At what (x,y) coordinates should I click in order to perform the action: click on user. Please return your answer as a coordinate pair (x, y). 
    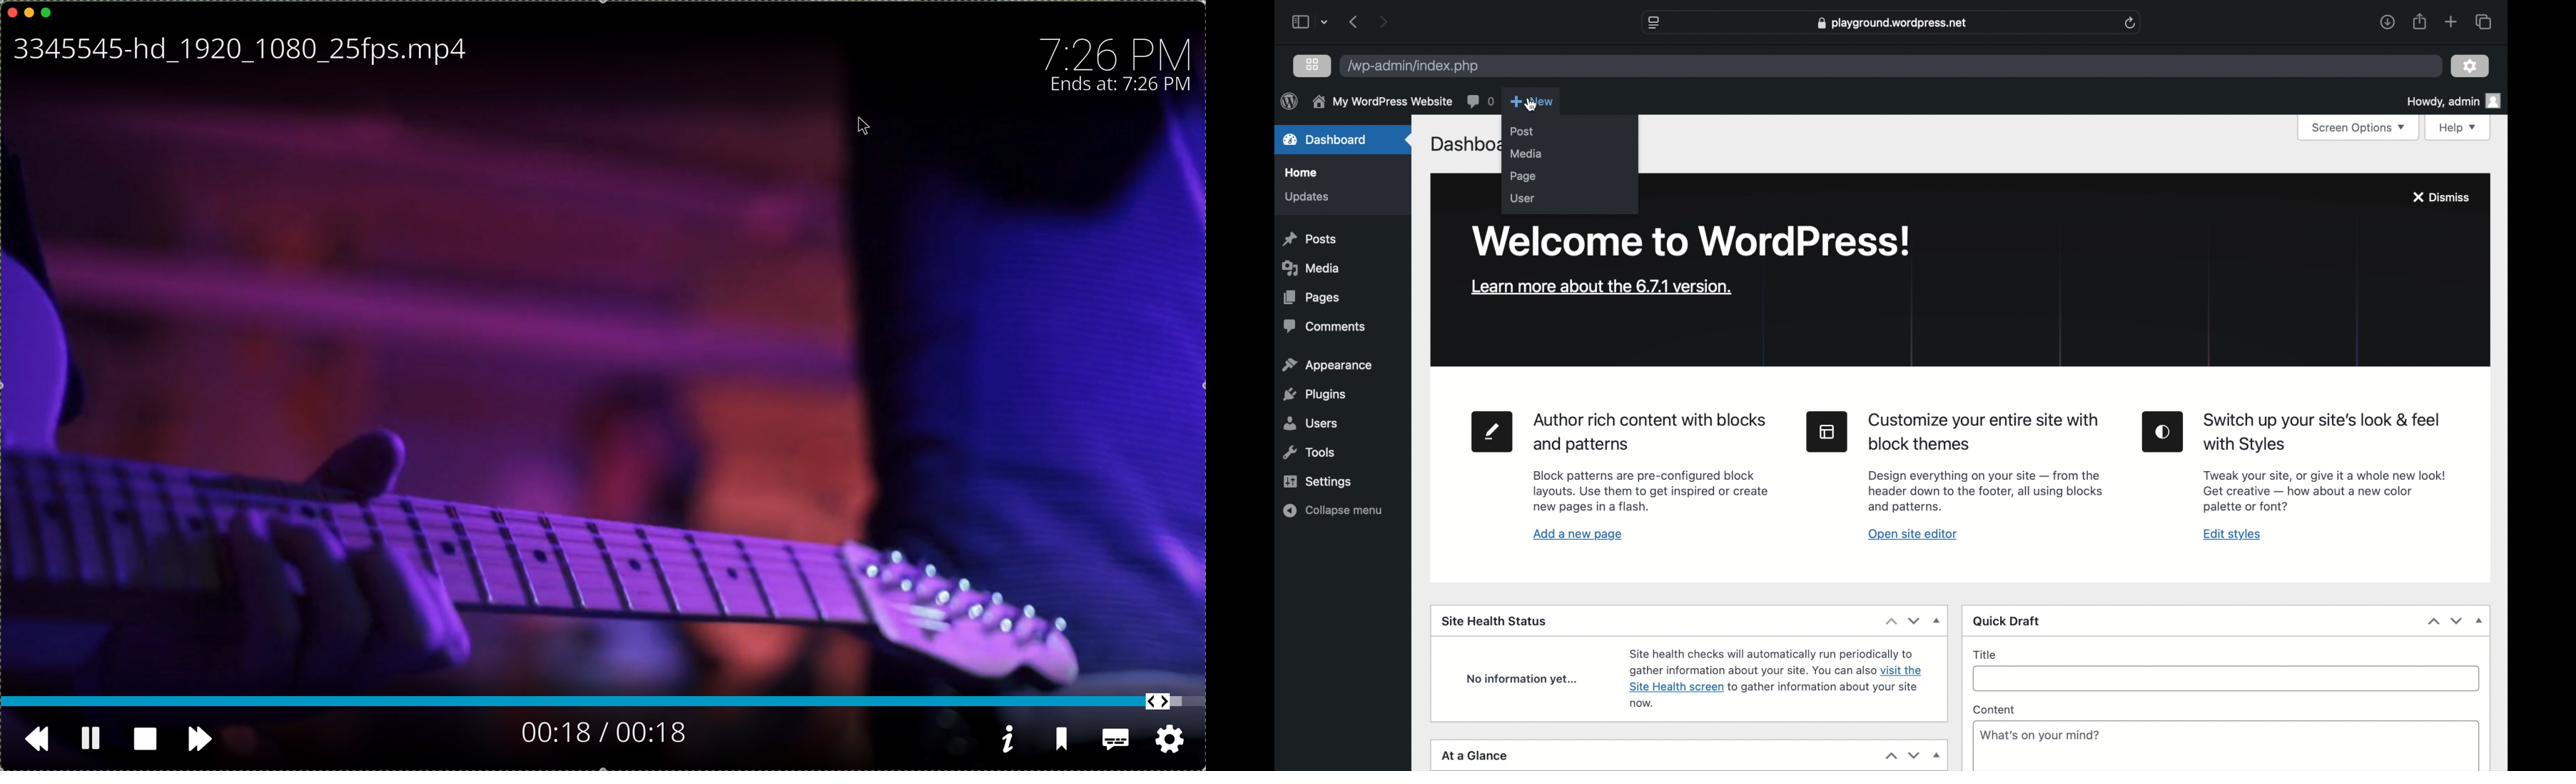
    Looking at the image, I should click on (1522, 197).